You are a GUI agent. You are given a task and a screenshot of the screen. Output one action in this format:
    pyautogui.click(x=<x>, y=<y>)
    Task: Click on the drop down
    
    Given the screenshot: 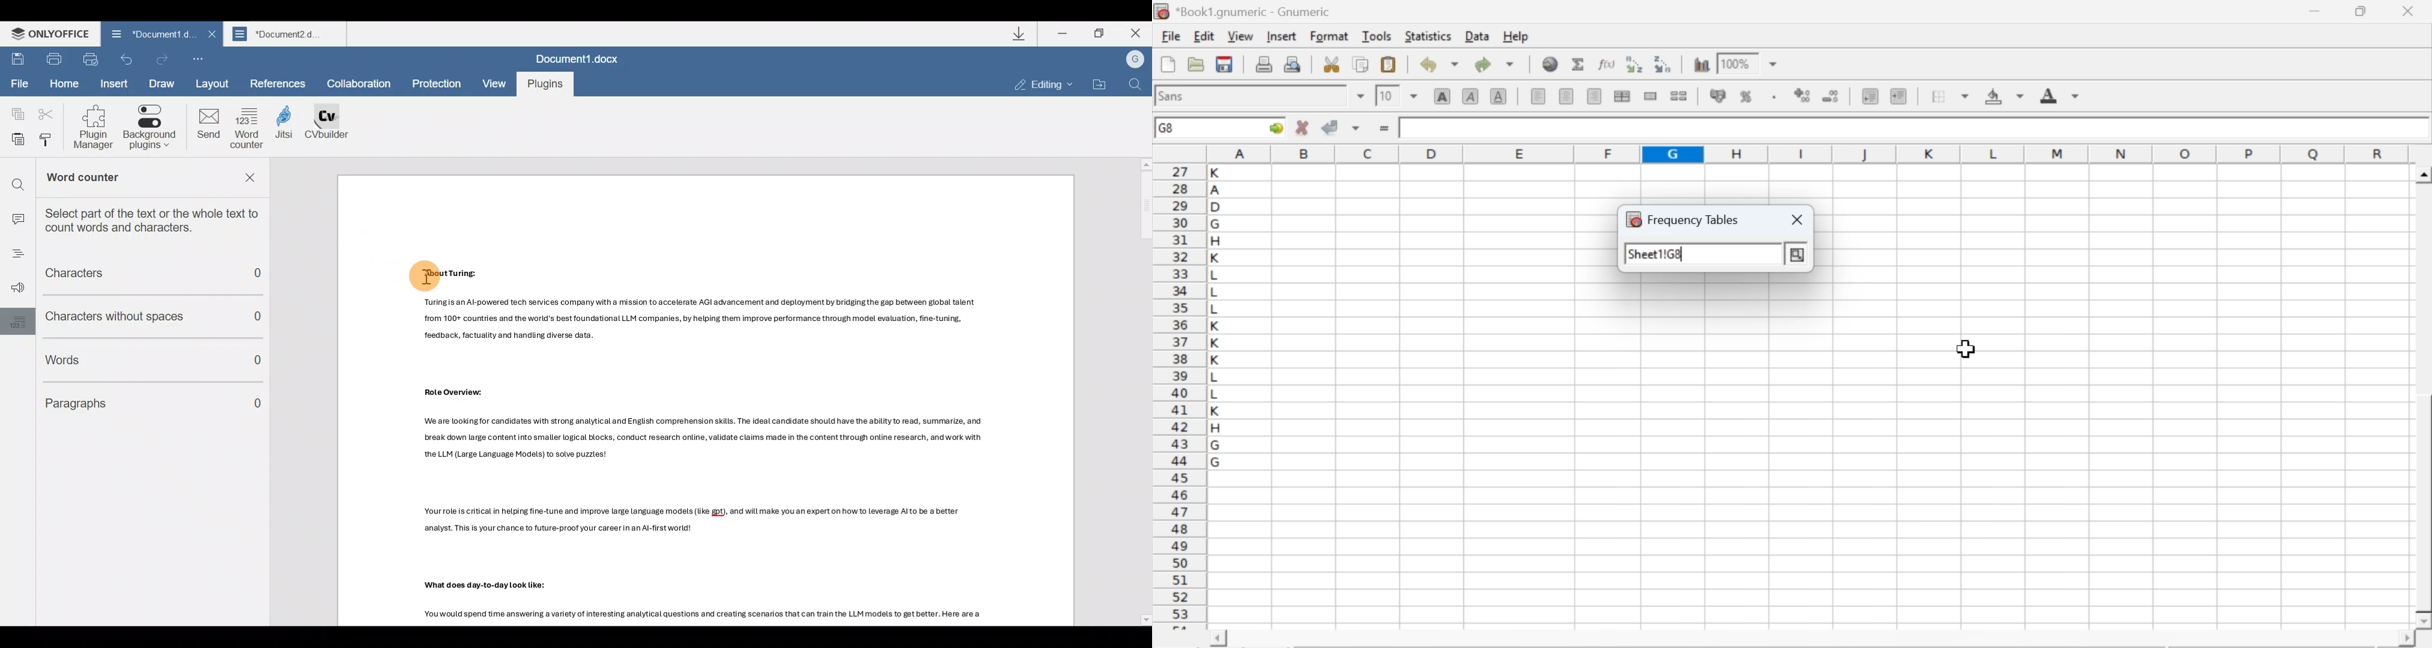 What is the action you would take?
    pyautogui.click(x=1774, y=65)
    